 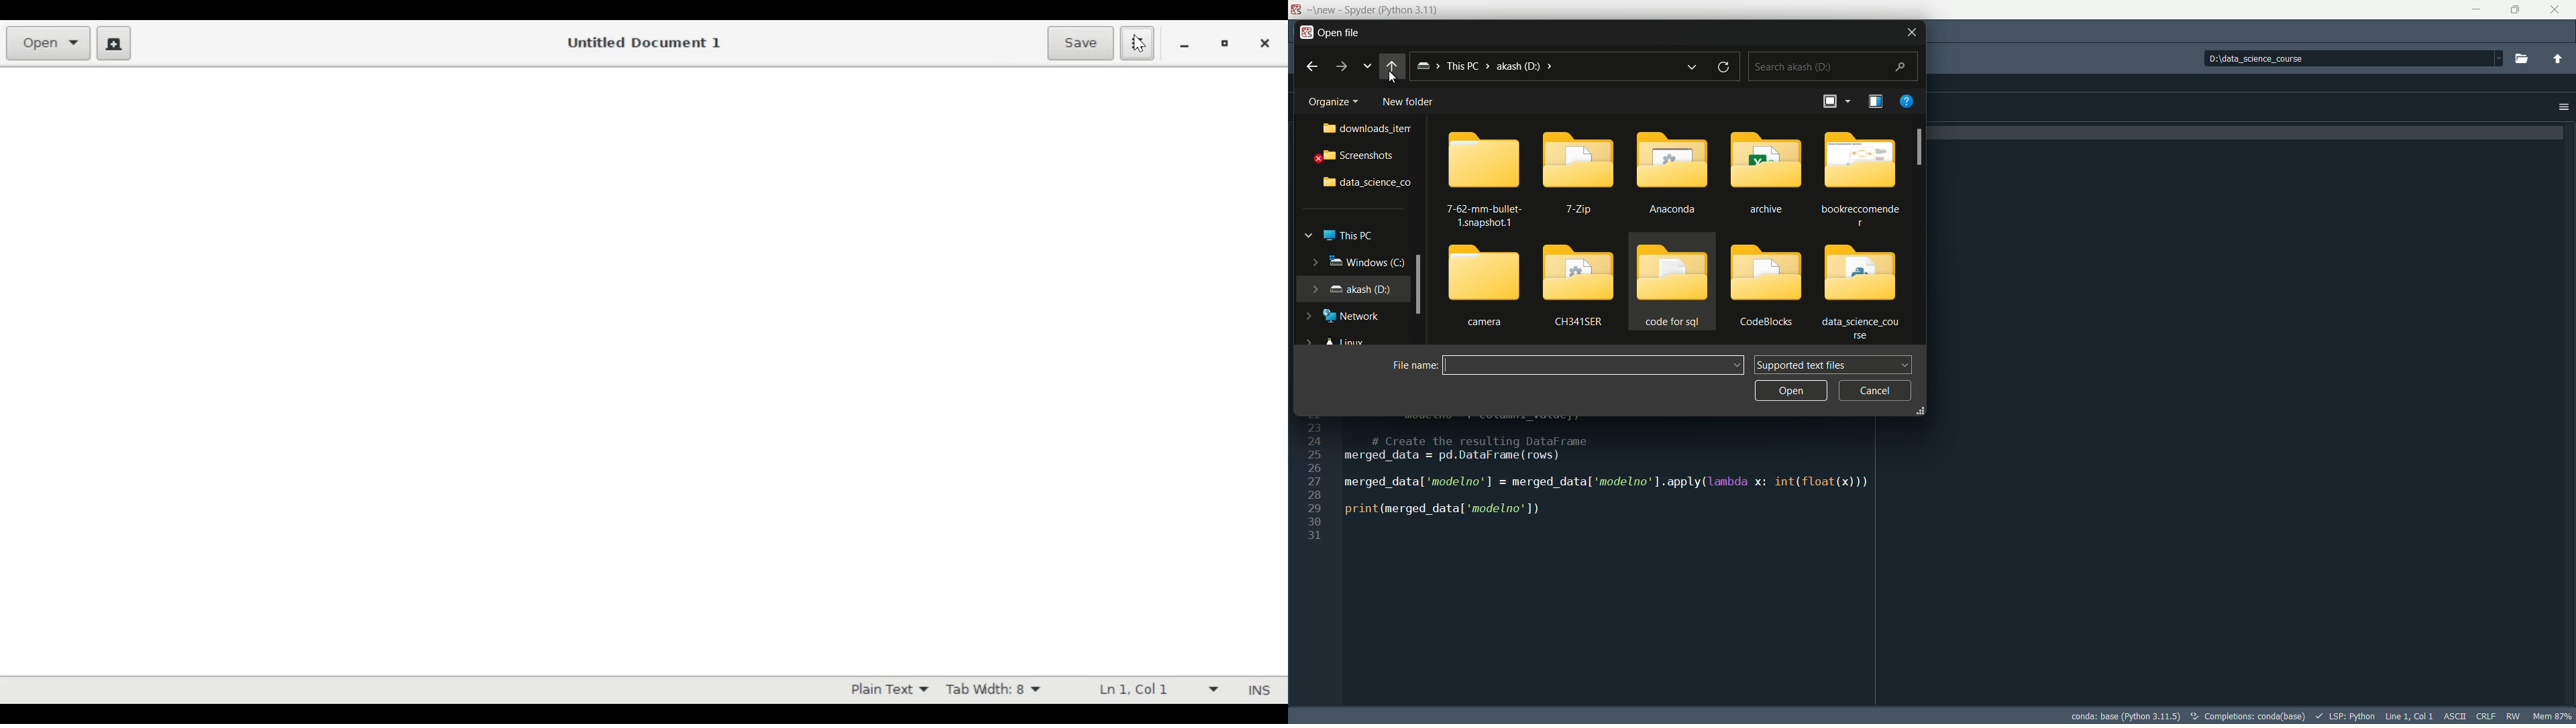 I want to click on refresh, so click(x=1726, y=68).